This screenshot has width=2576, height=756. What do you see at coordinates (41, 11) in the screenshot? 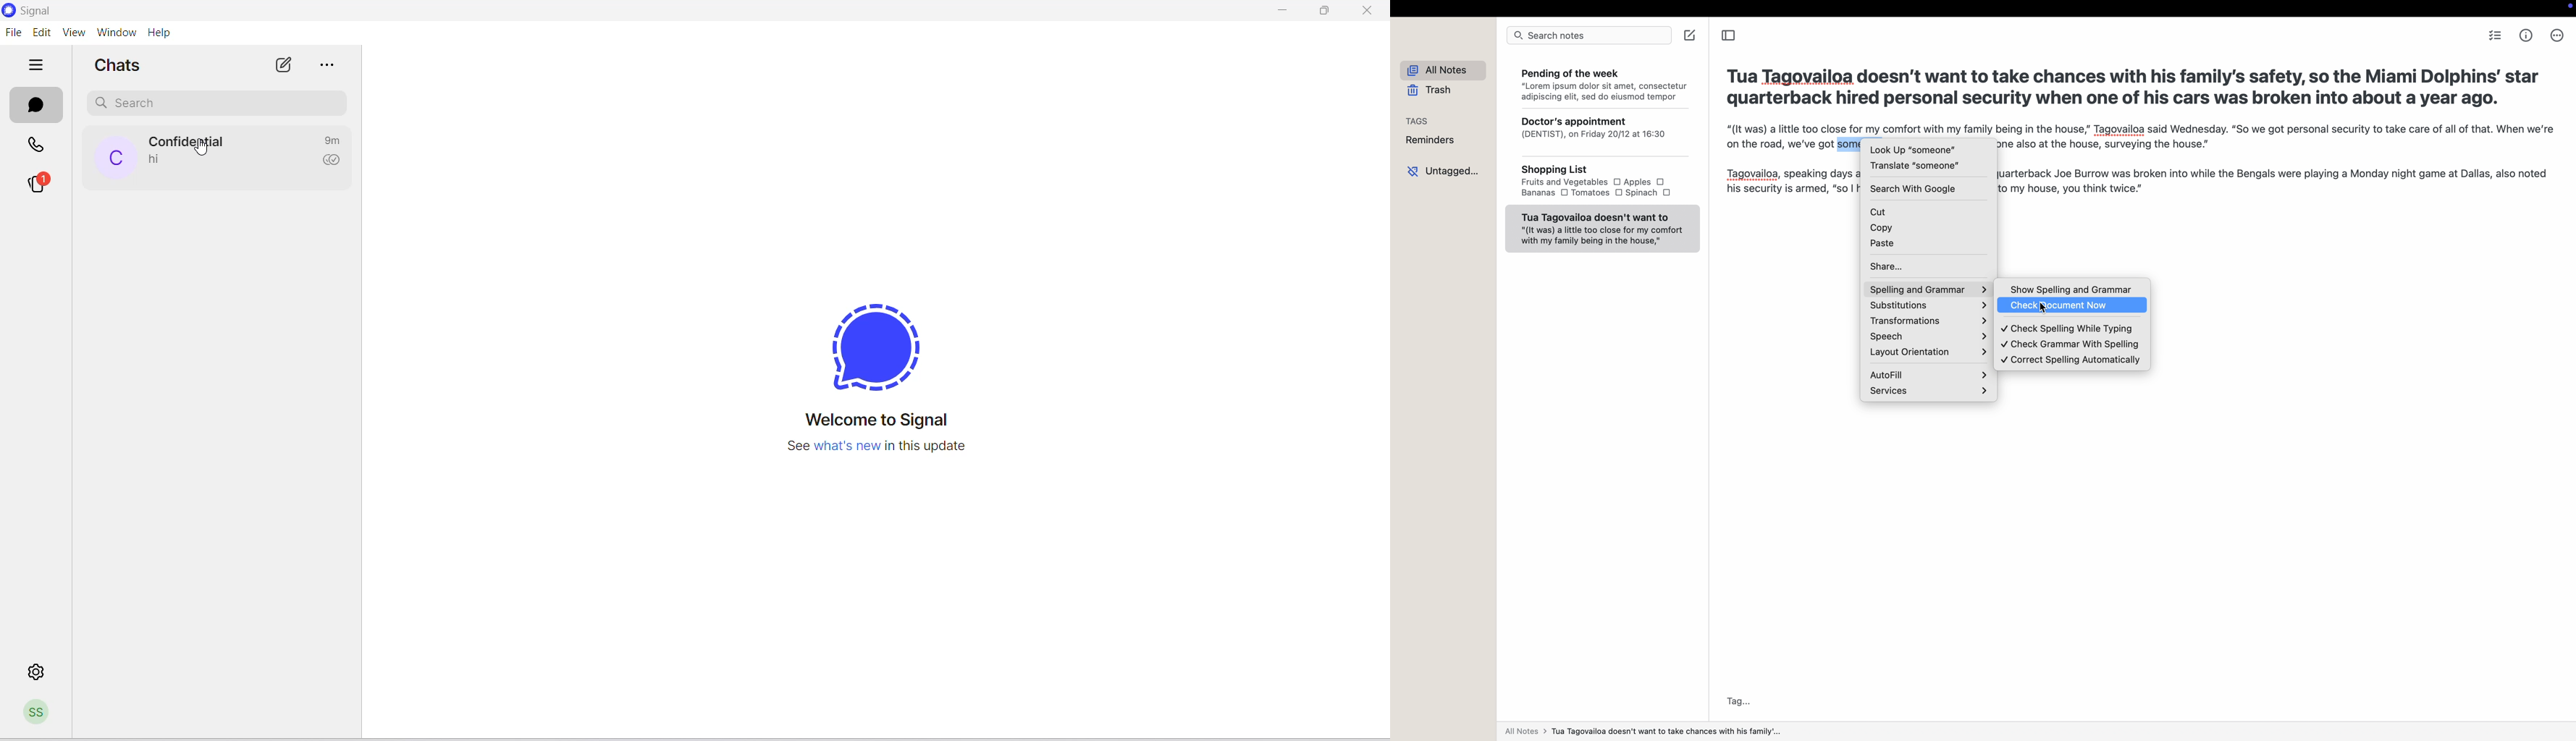
I see `Signal logo` at bounding box center [41, 11].